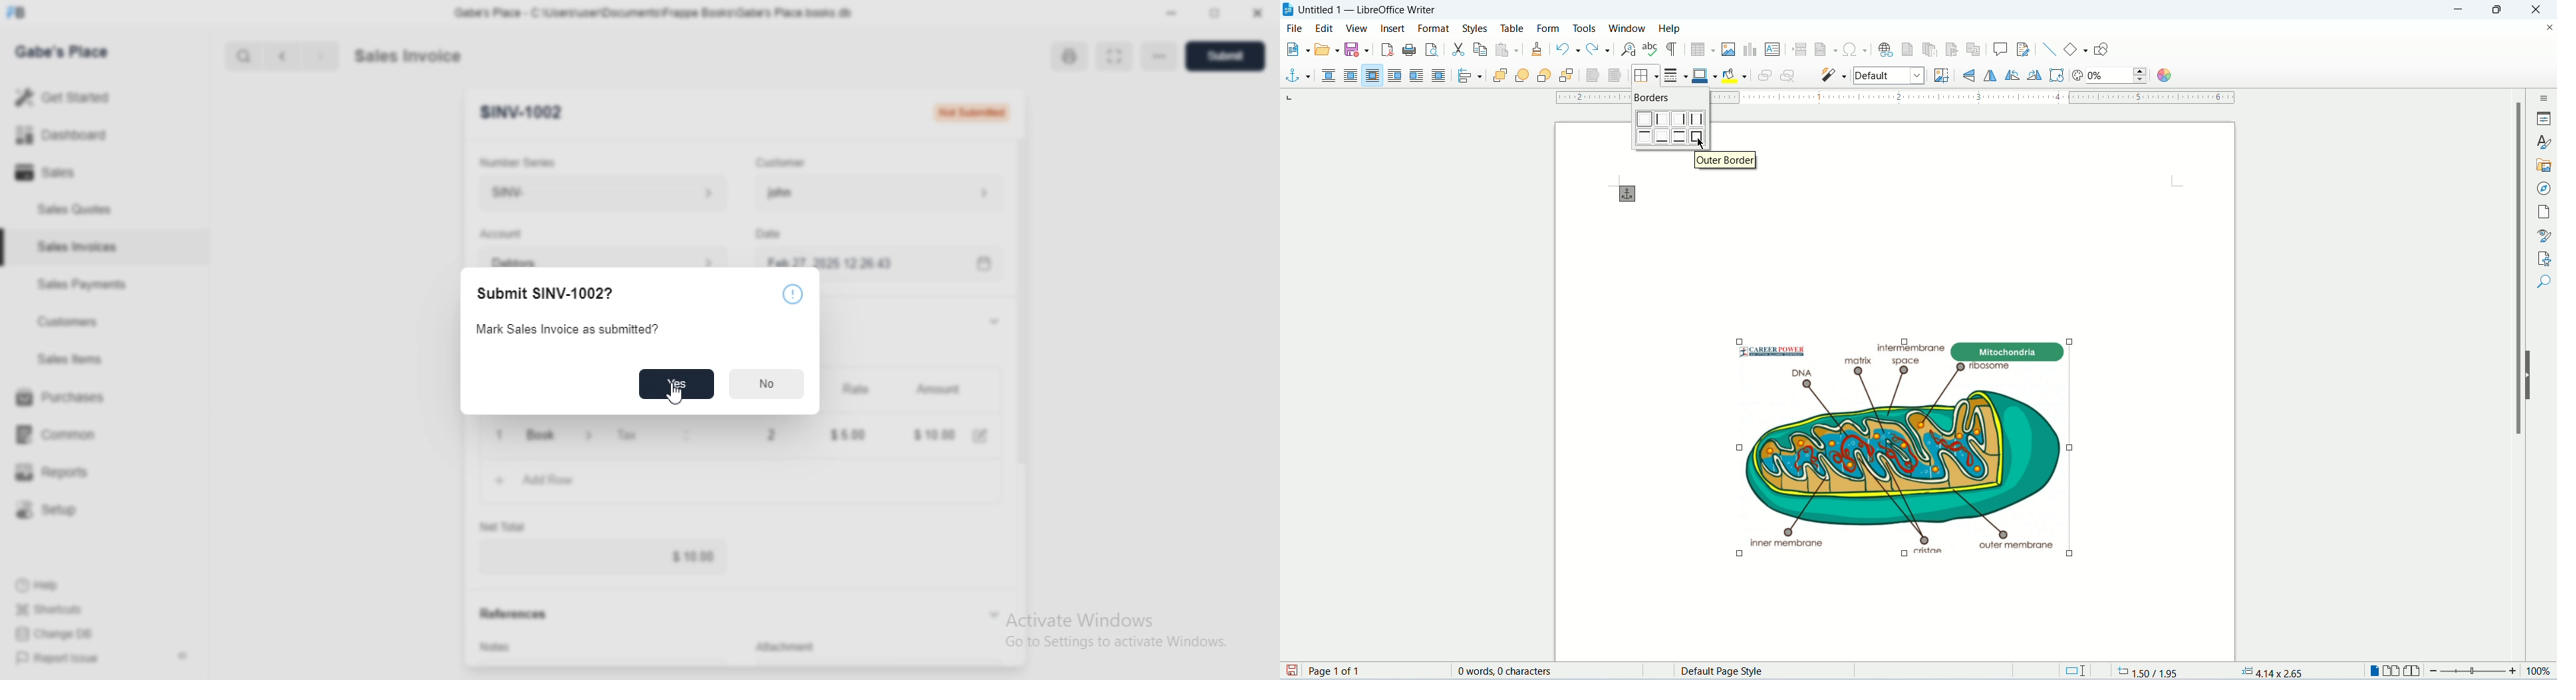 Image resolution: width=2576 pixels, height=700 pixels. Describe the element at coordinates (1644, 118) in the screenshot. I see `no border` at that location.